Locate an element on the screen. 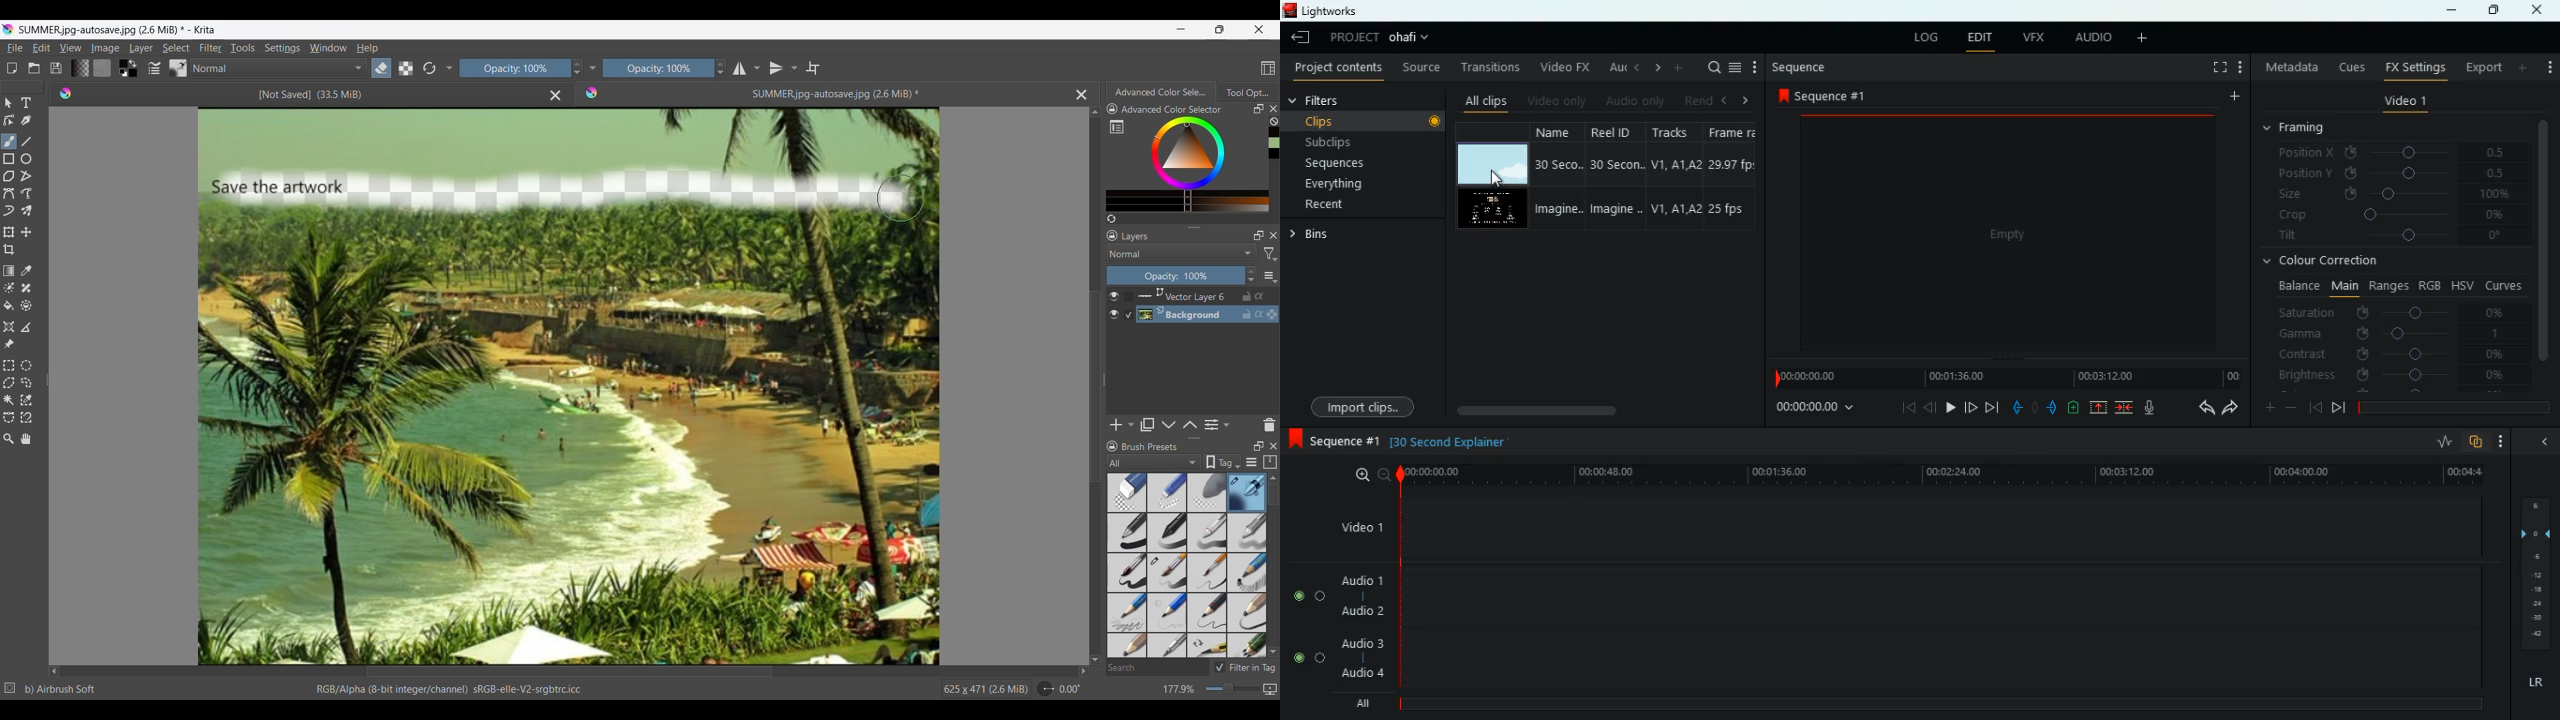  fps is located at coordinates (1730, 176).